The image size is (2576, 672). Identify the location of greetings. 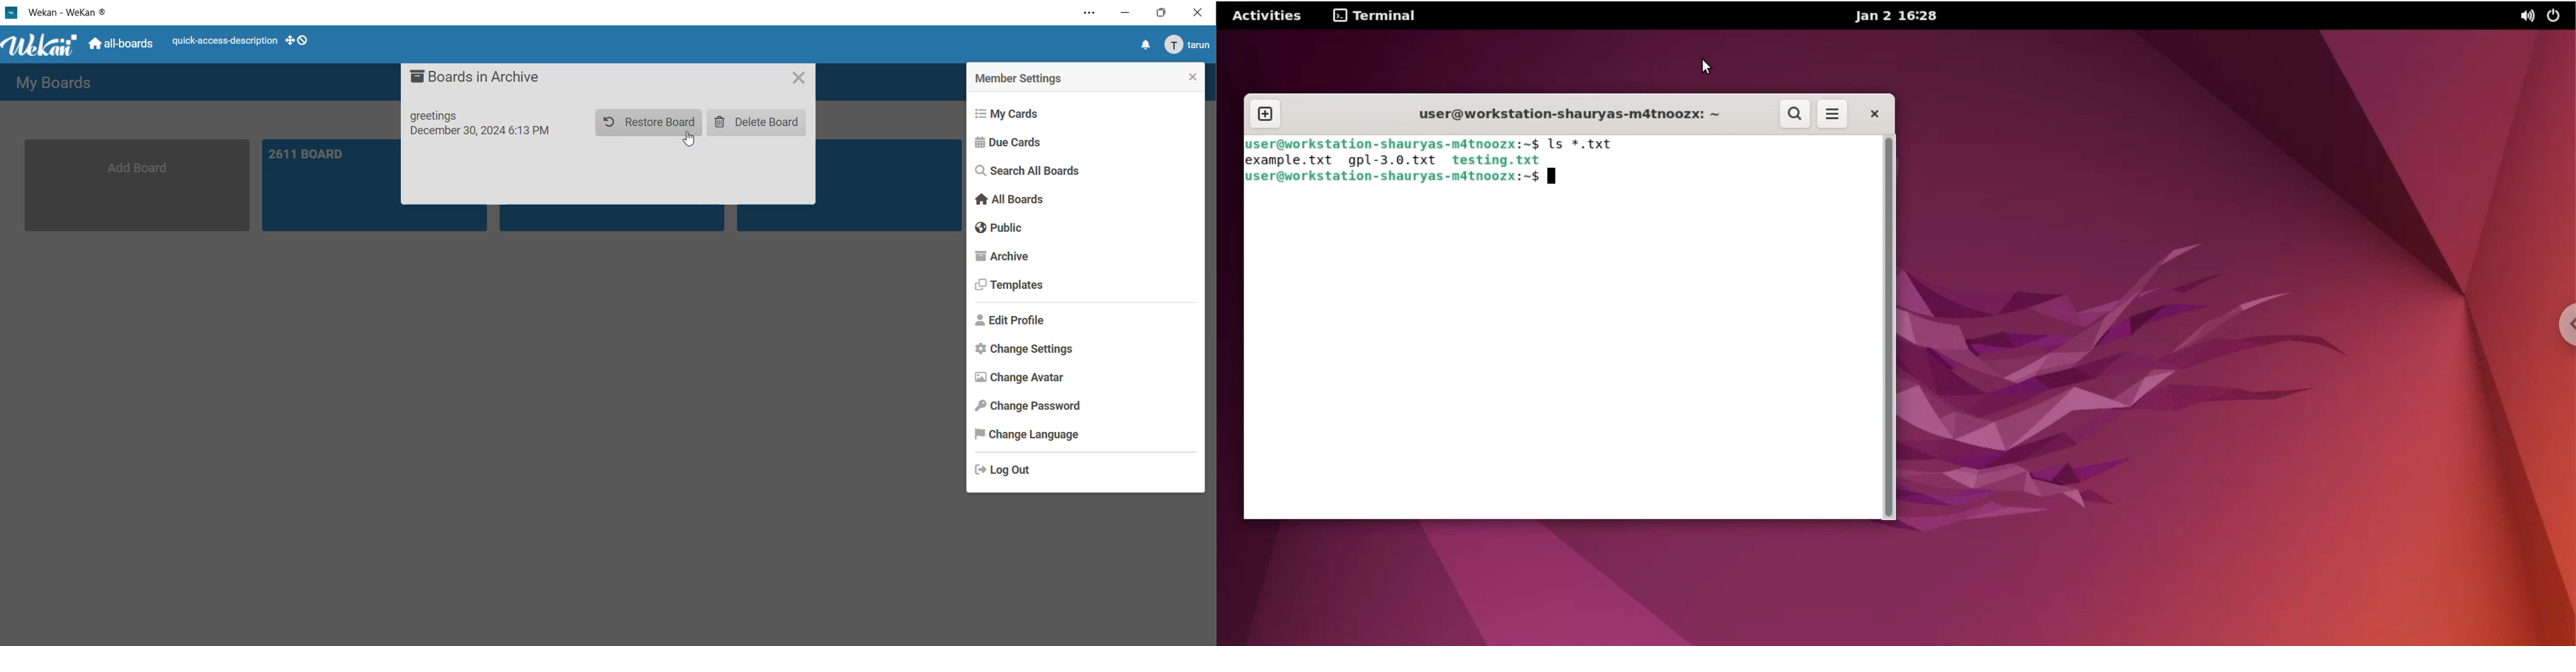
(440, 115).